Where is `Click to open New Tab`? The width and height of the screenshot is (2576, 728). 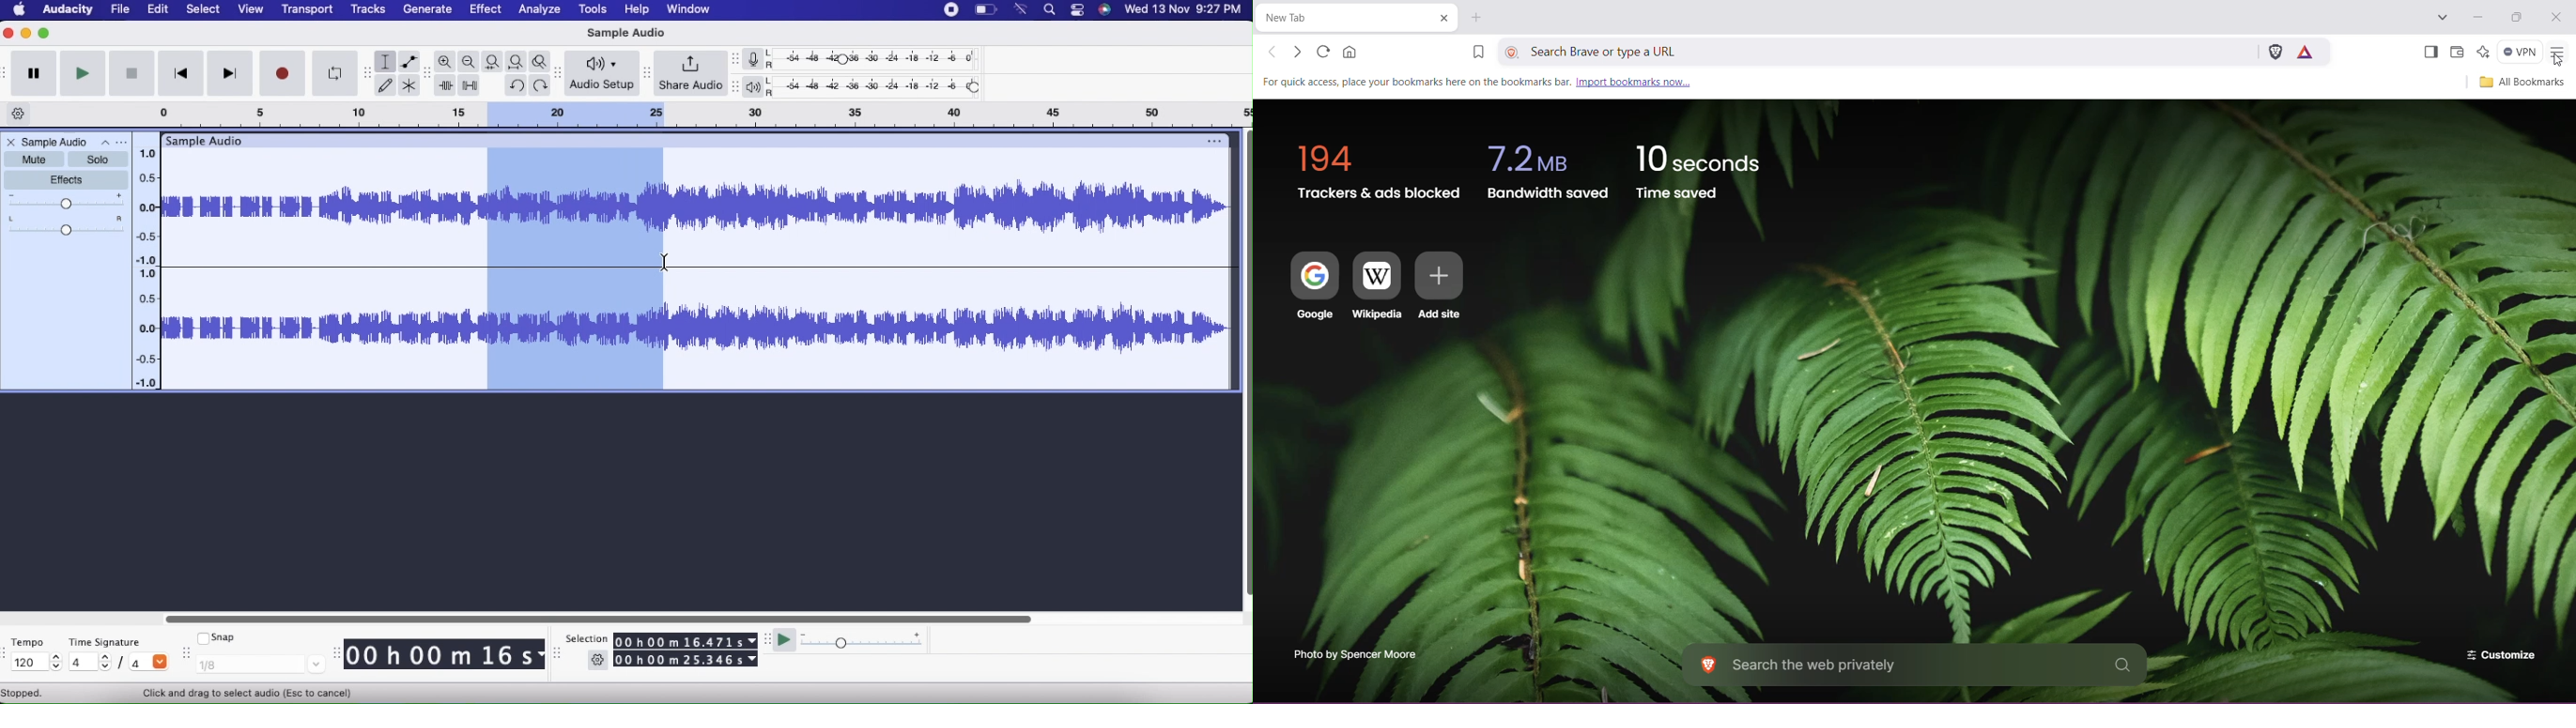
Click to open New Tab is located at coordinates (1476, 17).